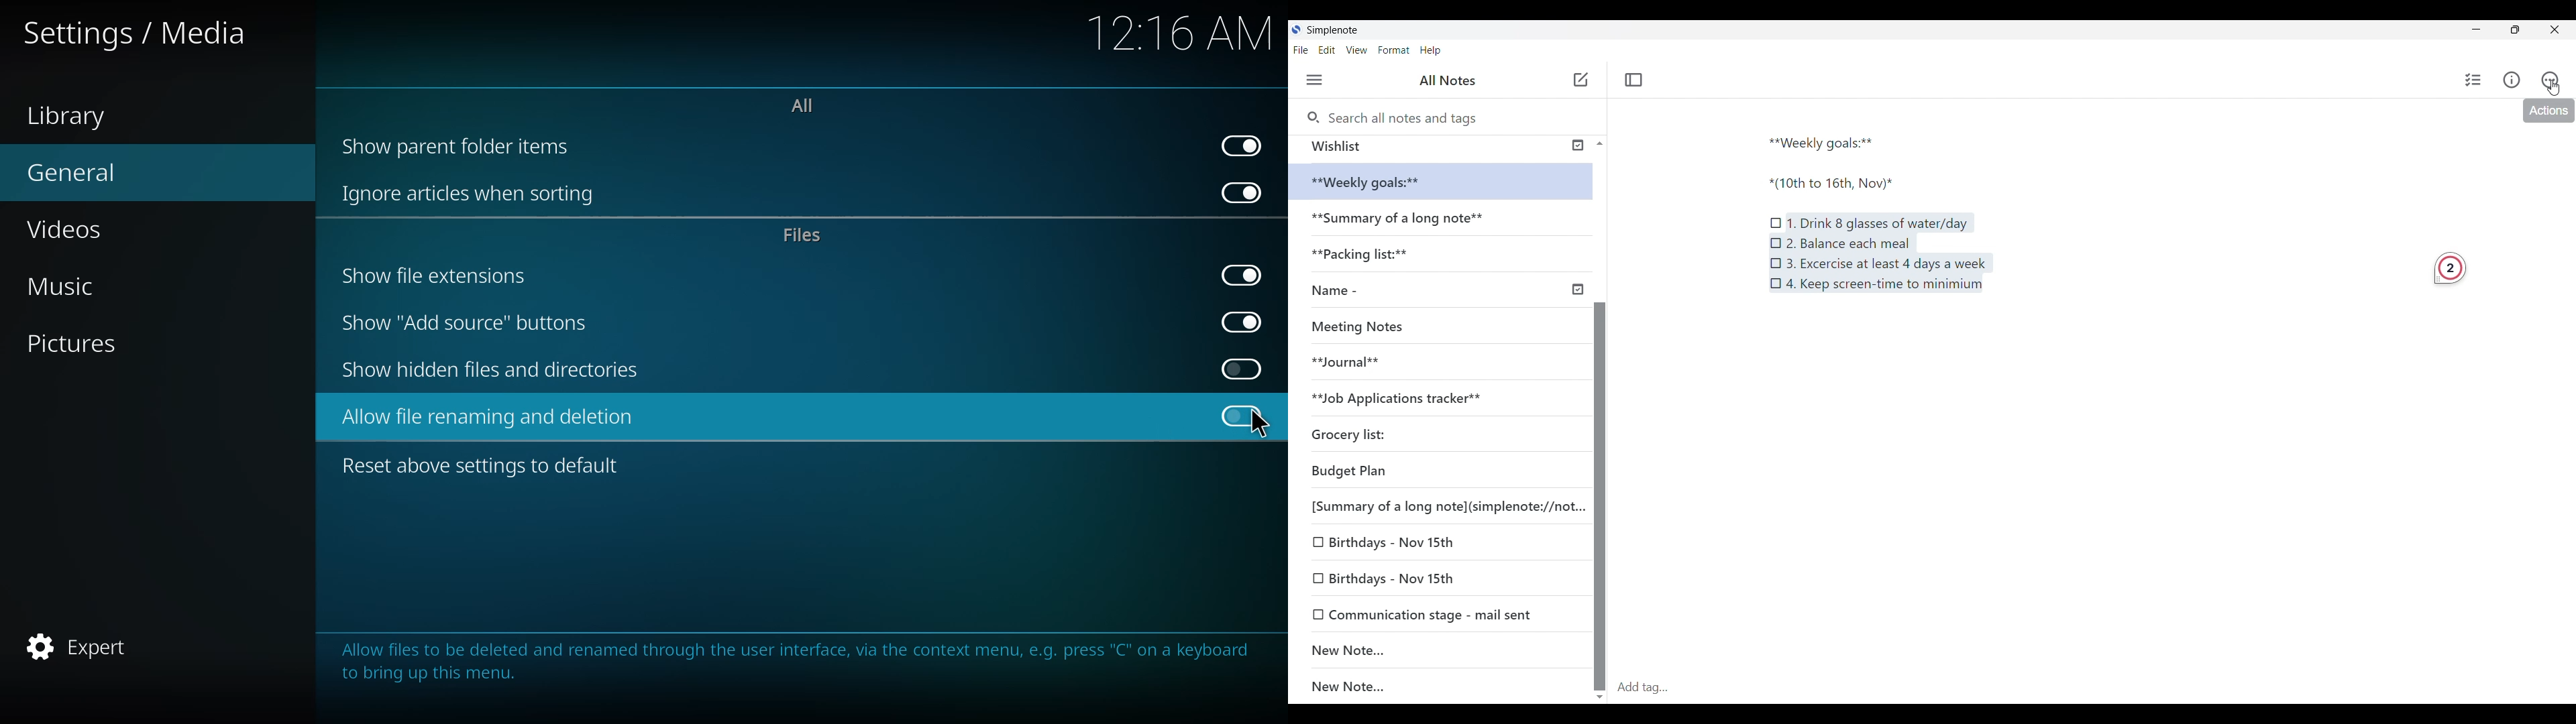 The height and width of the screenshot is (728, 2576). What do you see at coordinates (70, 114) in the screenshot?
I see `library` at bounding box center [70, 114].